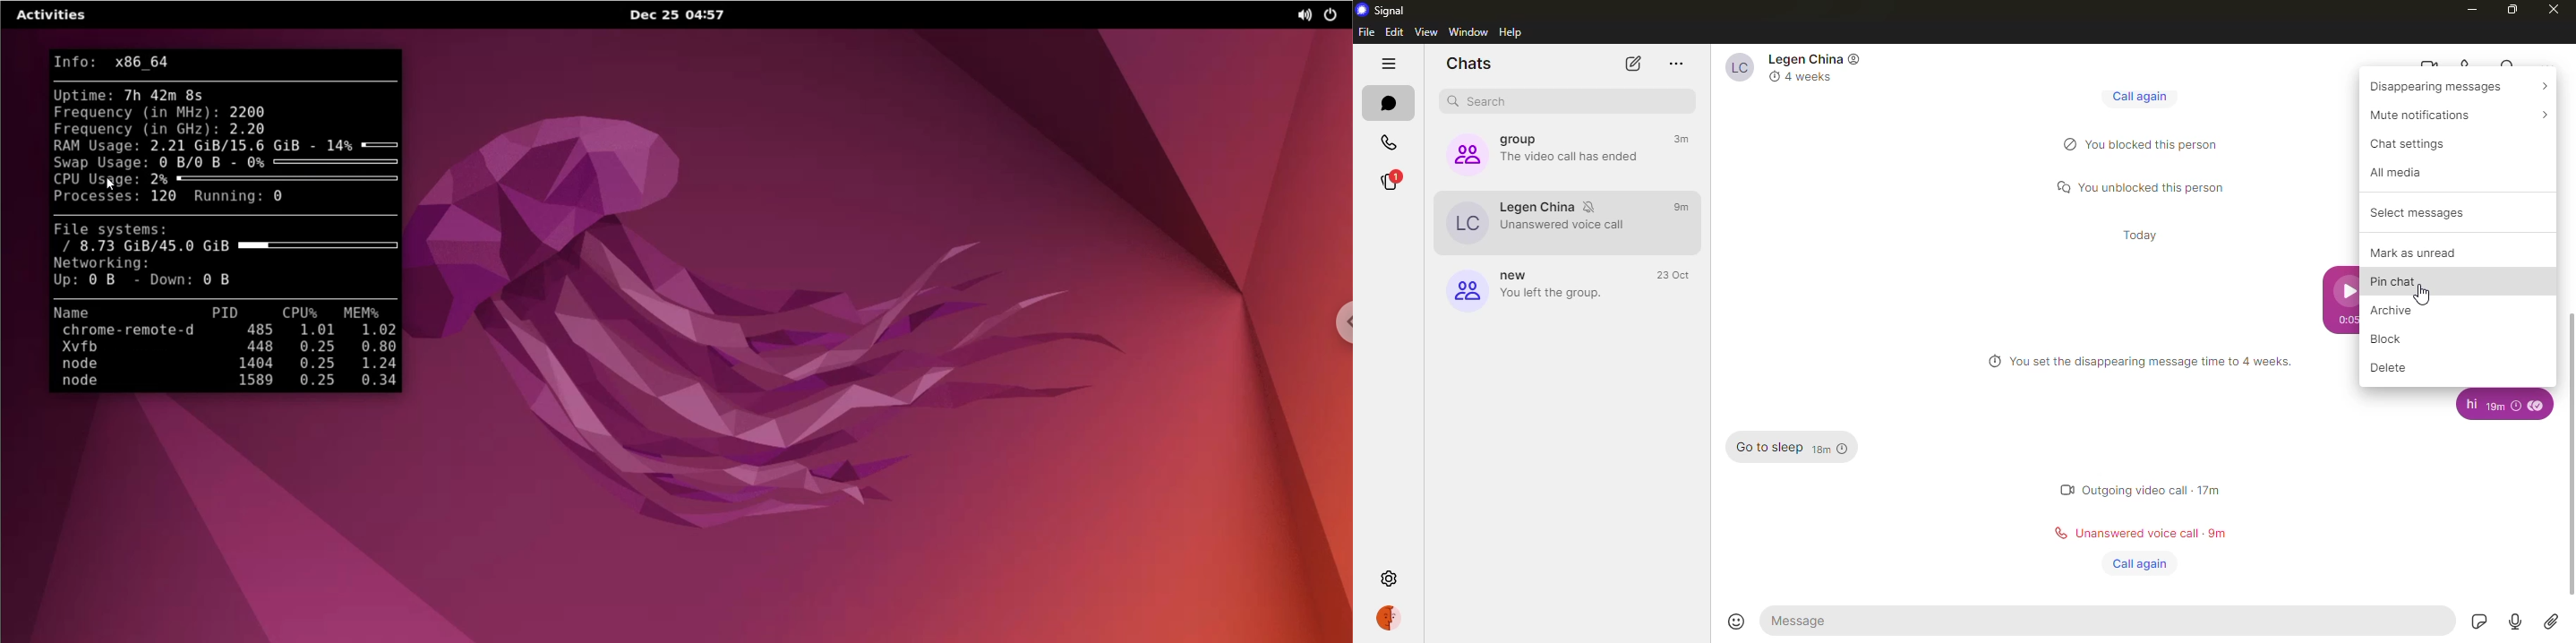 The image size is (2576, 644). Describe the element at coordinates (1366, 31) in the screenshot. I see `file` at that location.